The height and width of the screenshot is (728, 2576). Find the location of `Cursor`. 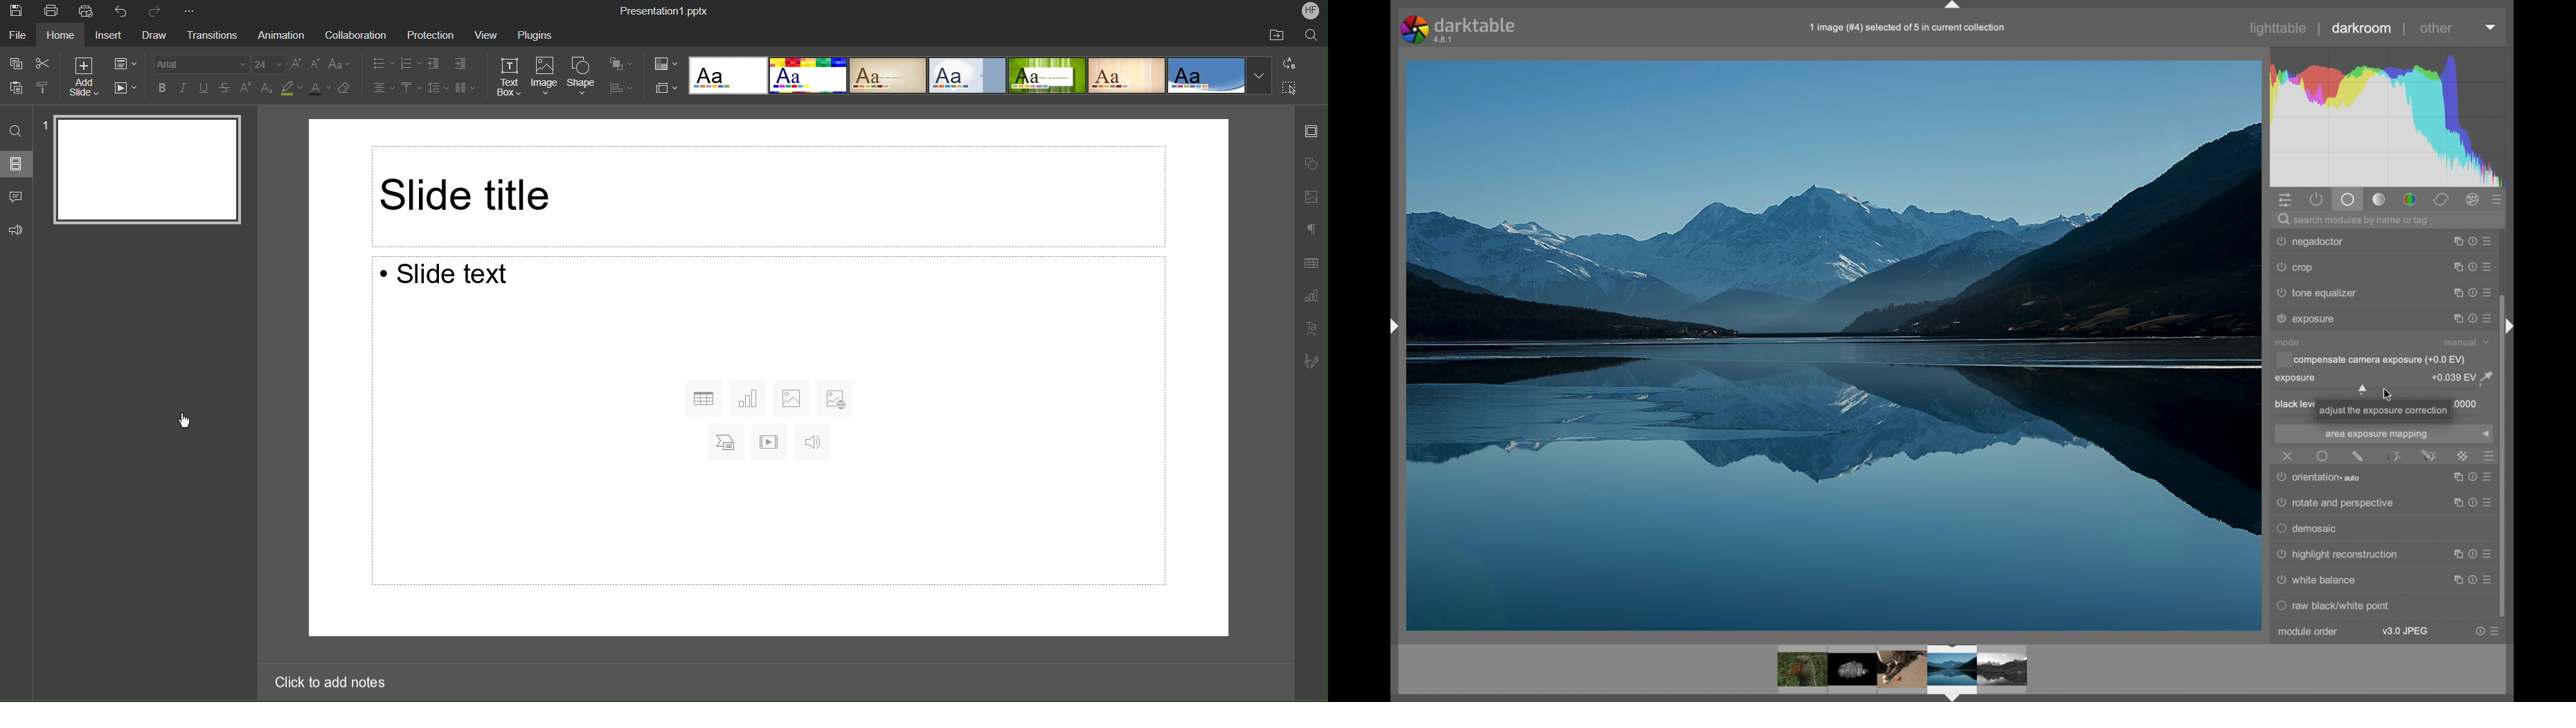

Cursor is located at coordinates (186, 423).